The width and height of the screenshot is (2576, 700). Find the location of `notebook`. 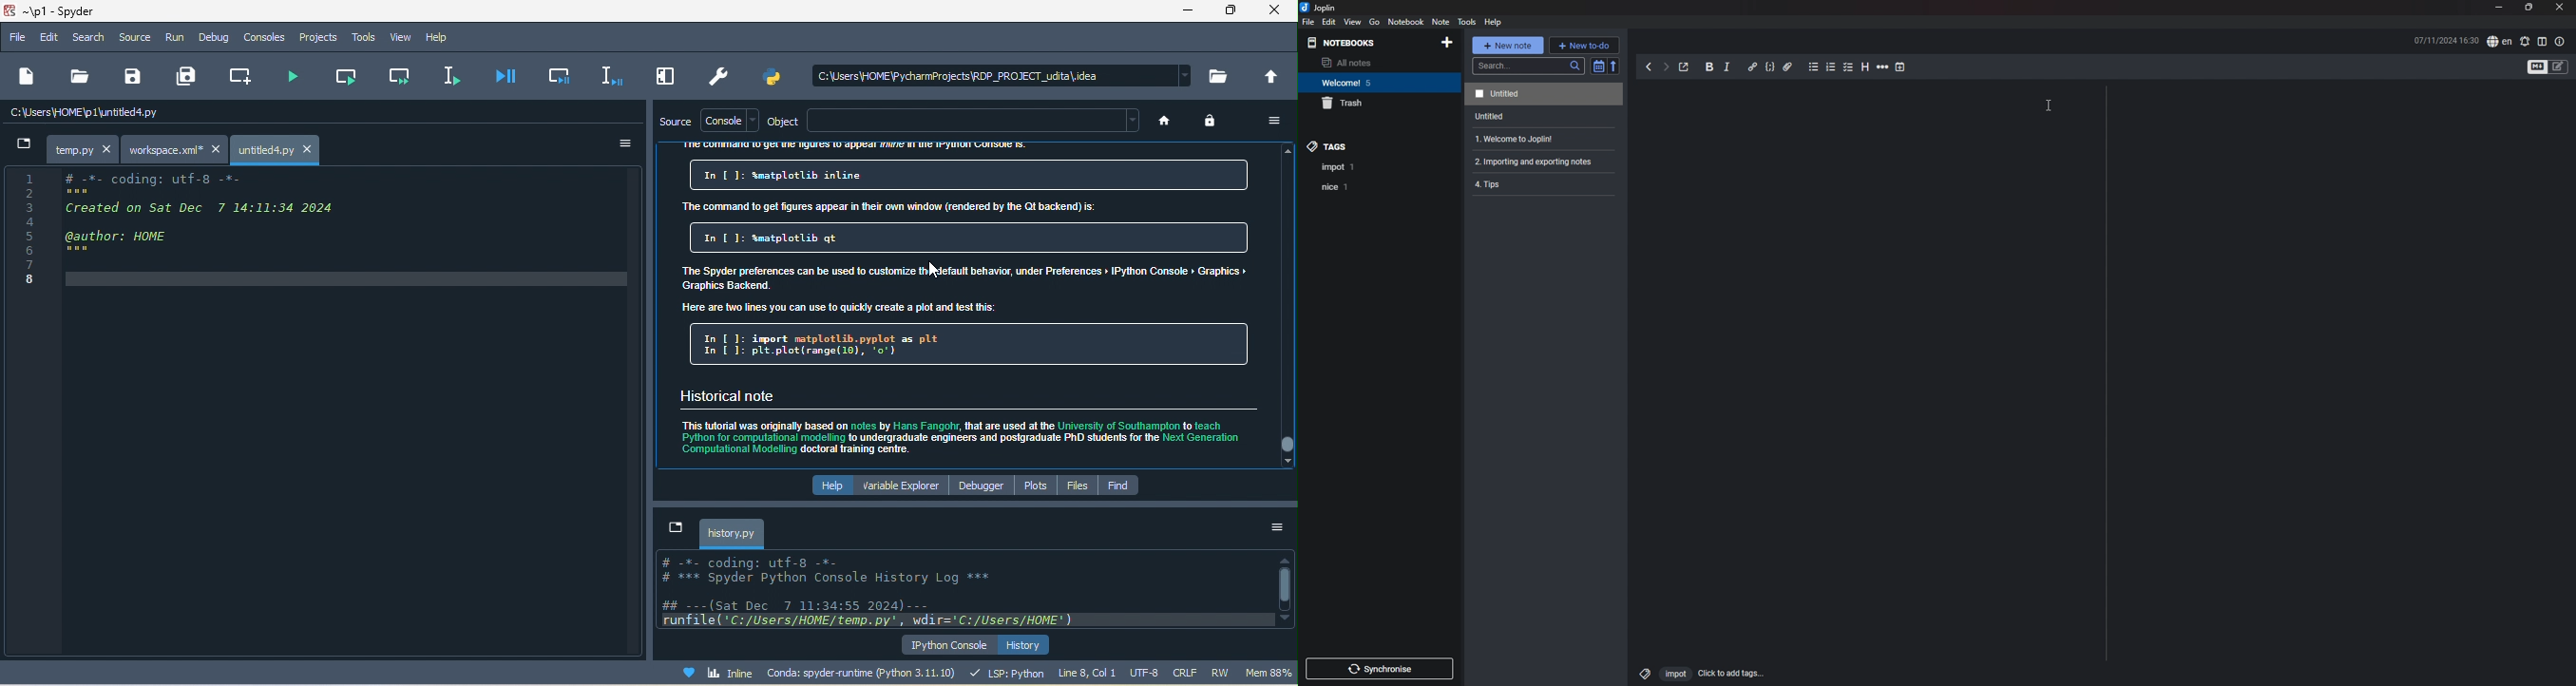

notebook is located at coordinates (1365, 83).